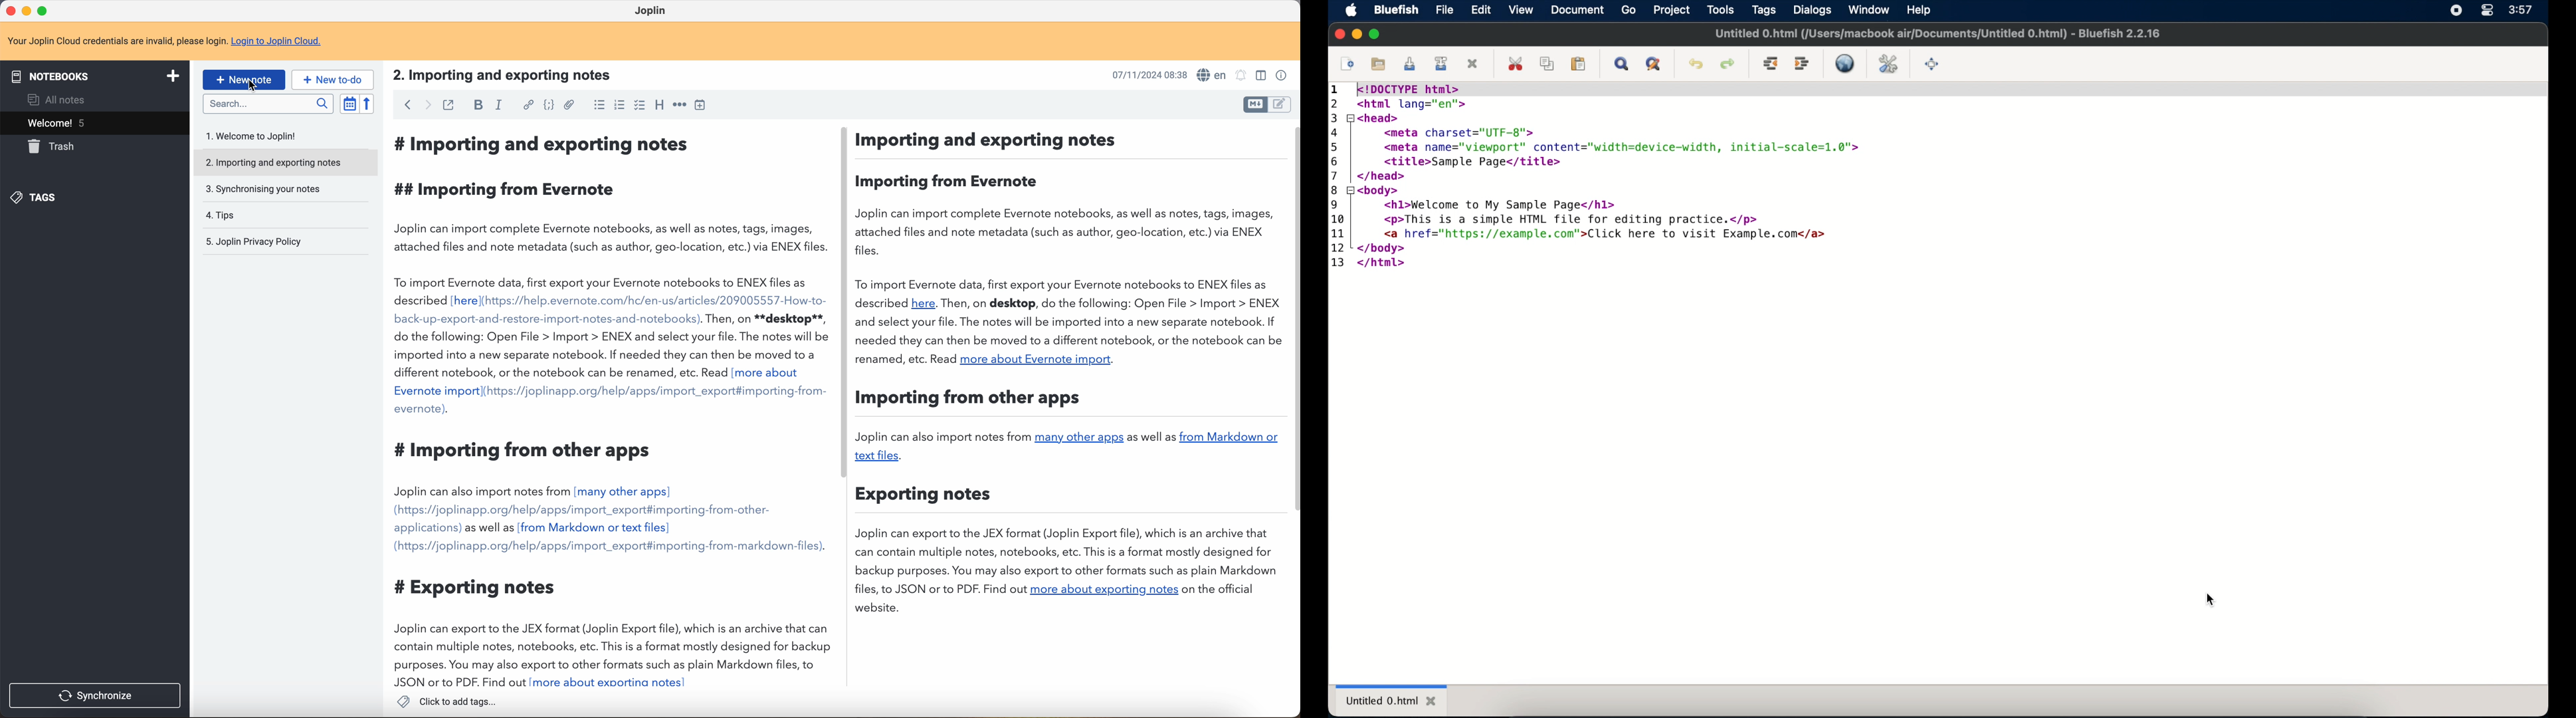  Describe the element at coordinates (254, 137) in the screenshot. I see `welcome to Joplin` at that location.